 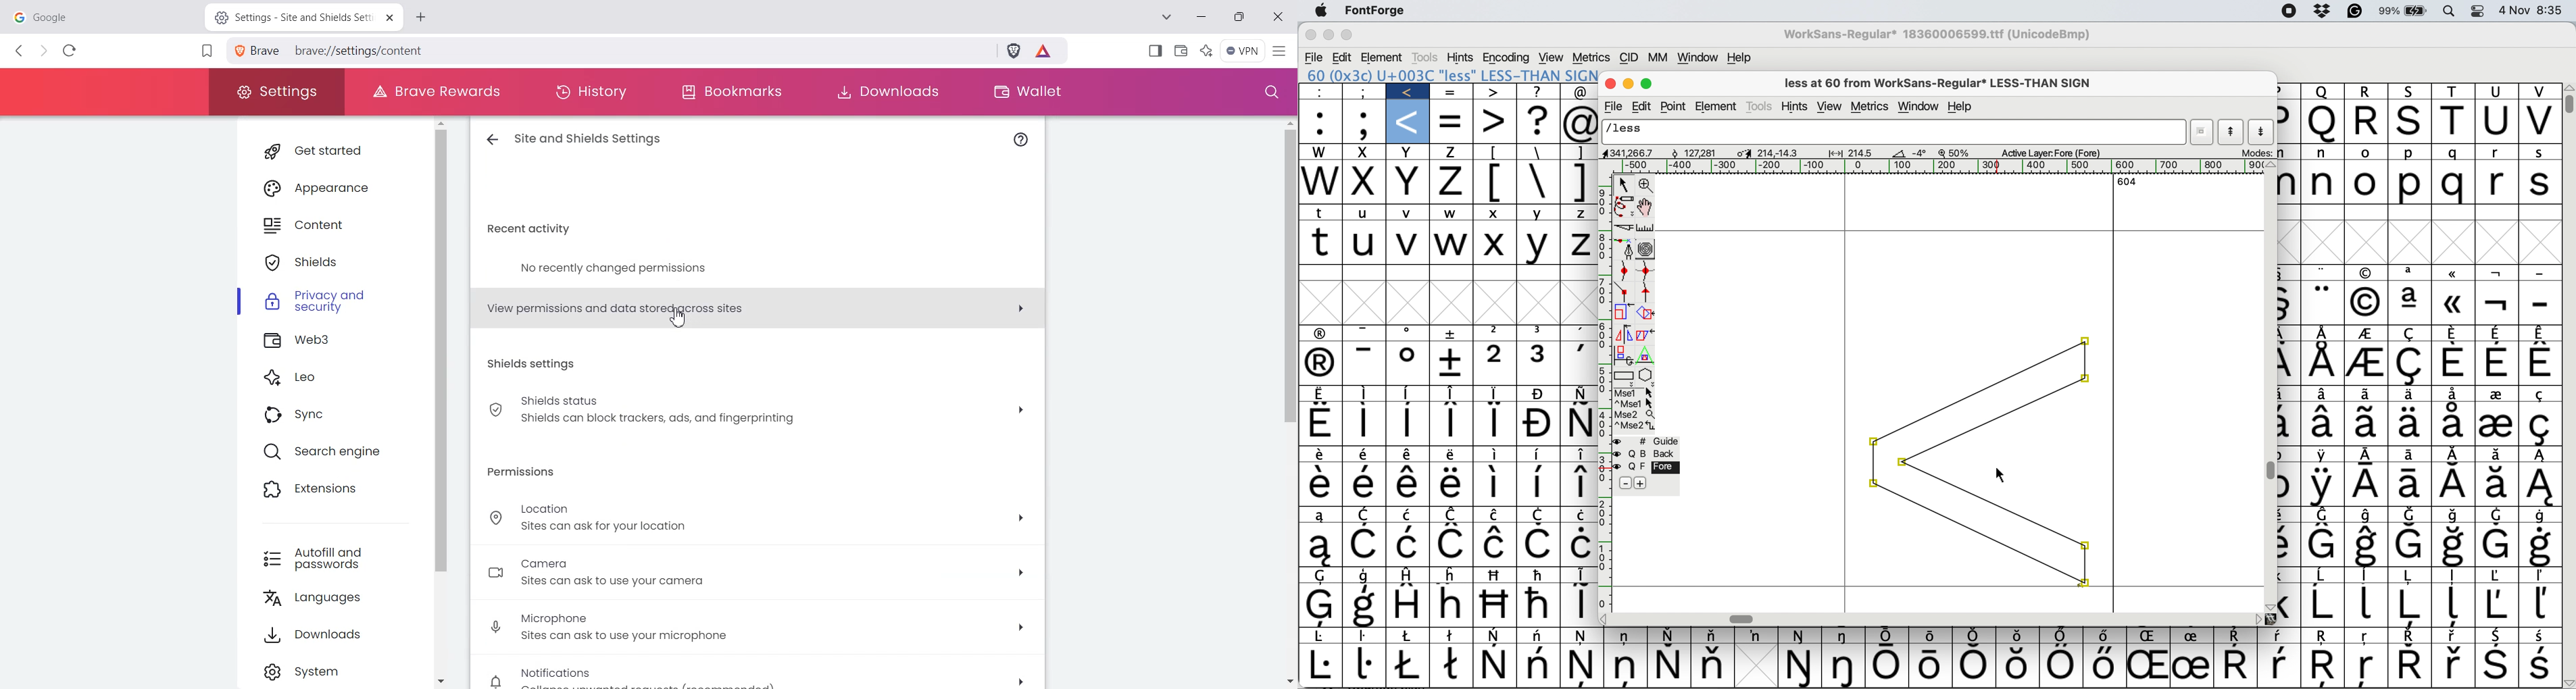 I want to click on Symbol, so click(x=2369, y=516).